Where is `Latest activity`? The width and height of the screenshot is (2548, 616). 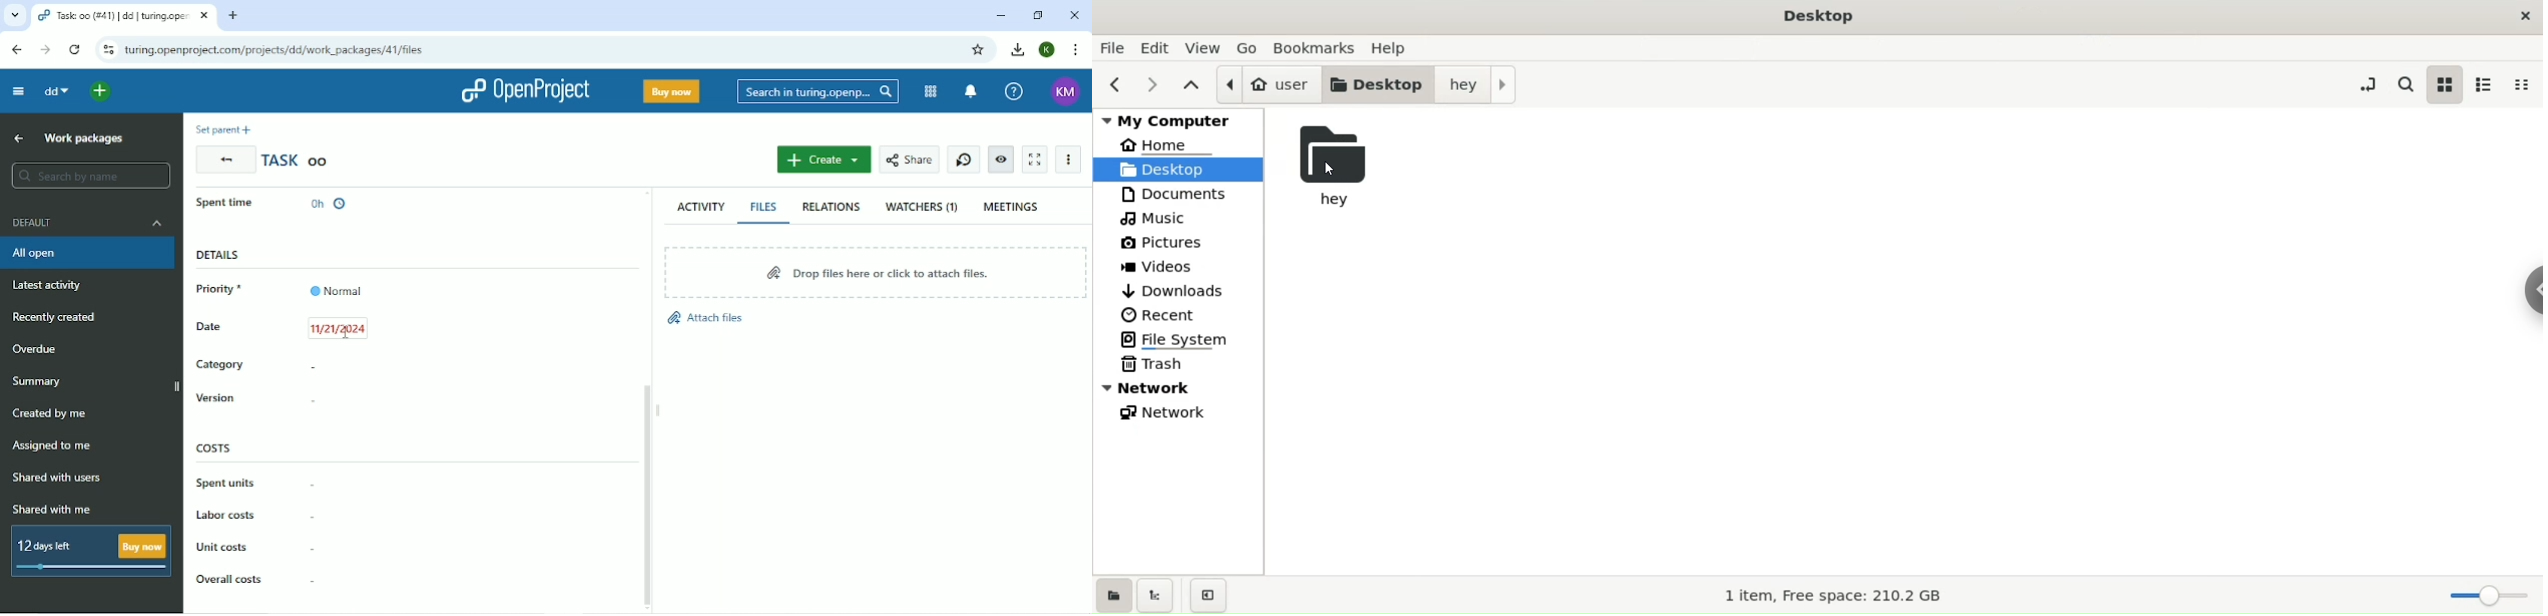 Latest activity is located at coordinates (51, 284).